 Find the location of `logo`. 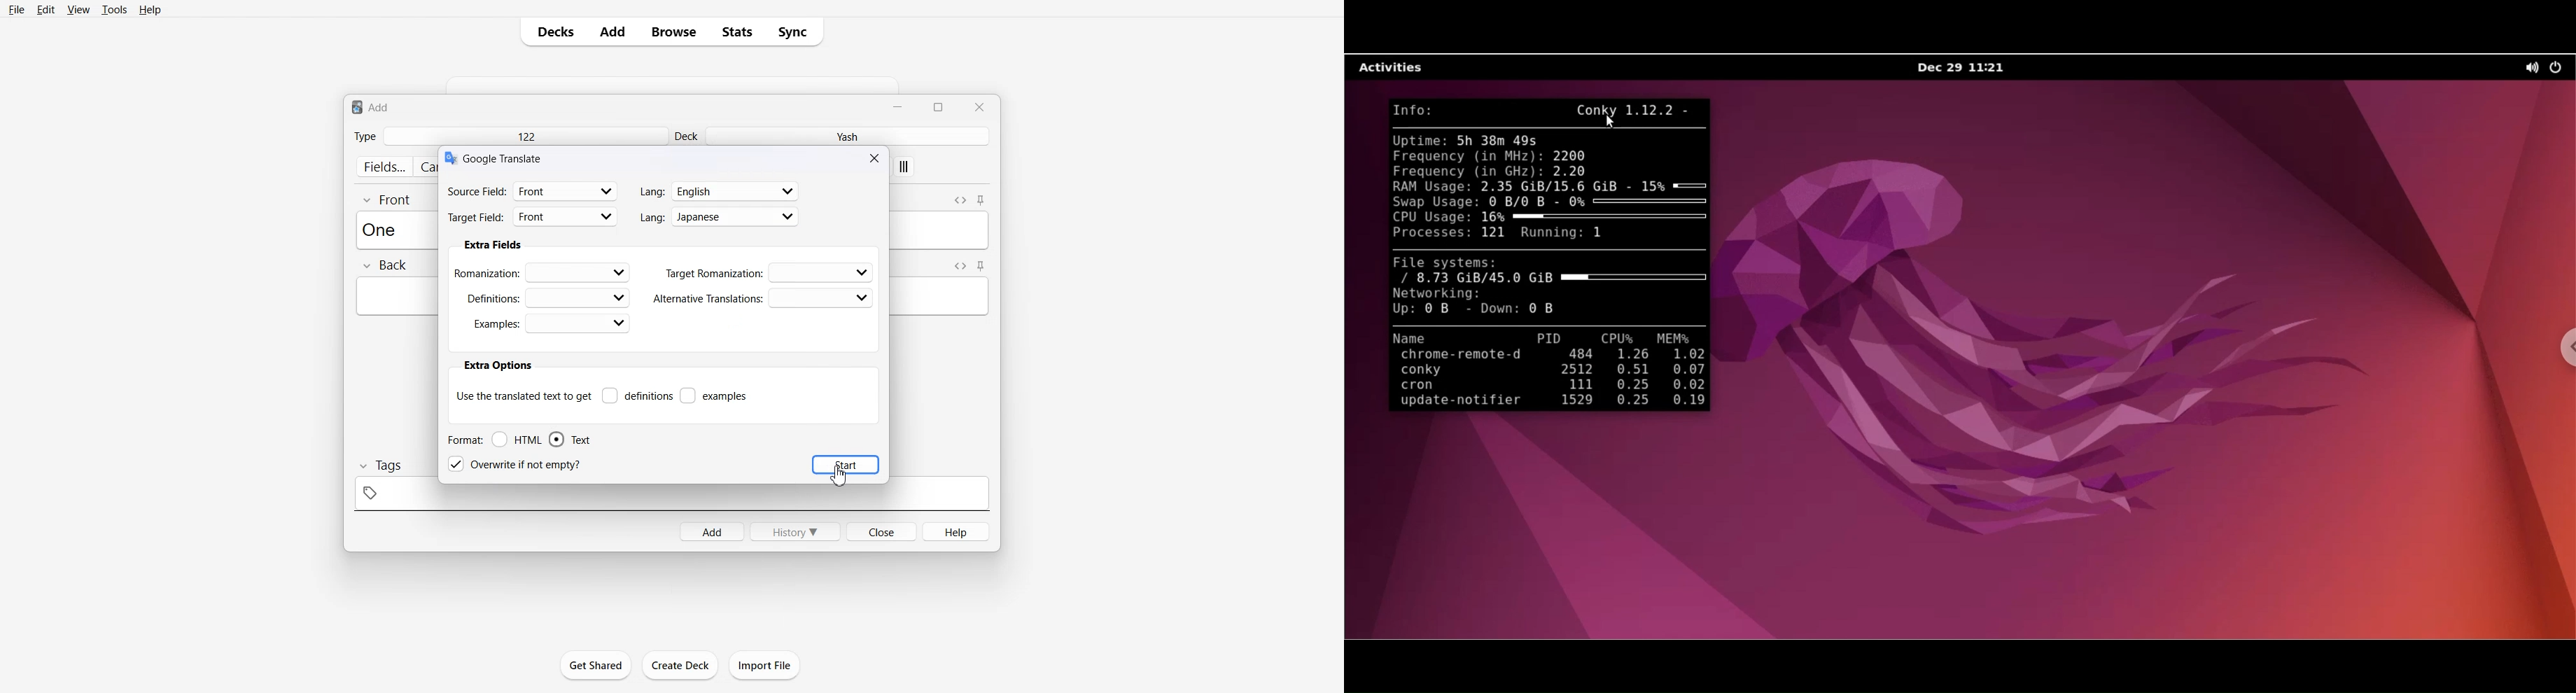

logo is located at coordinates (449, 158).